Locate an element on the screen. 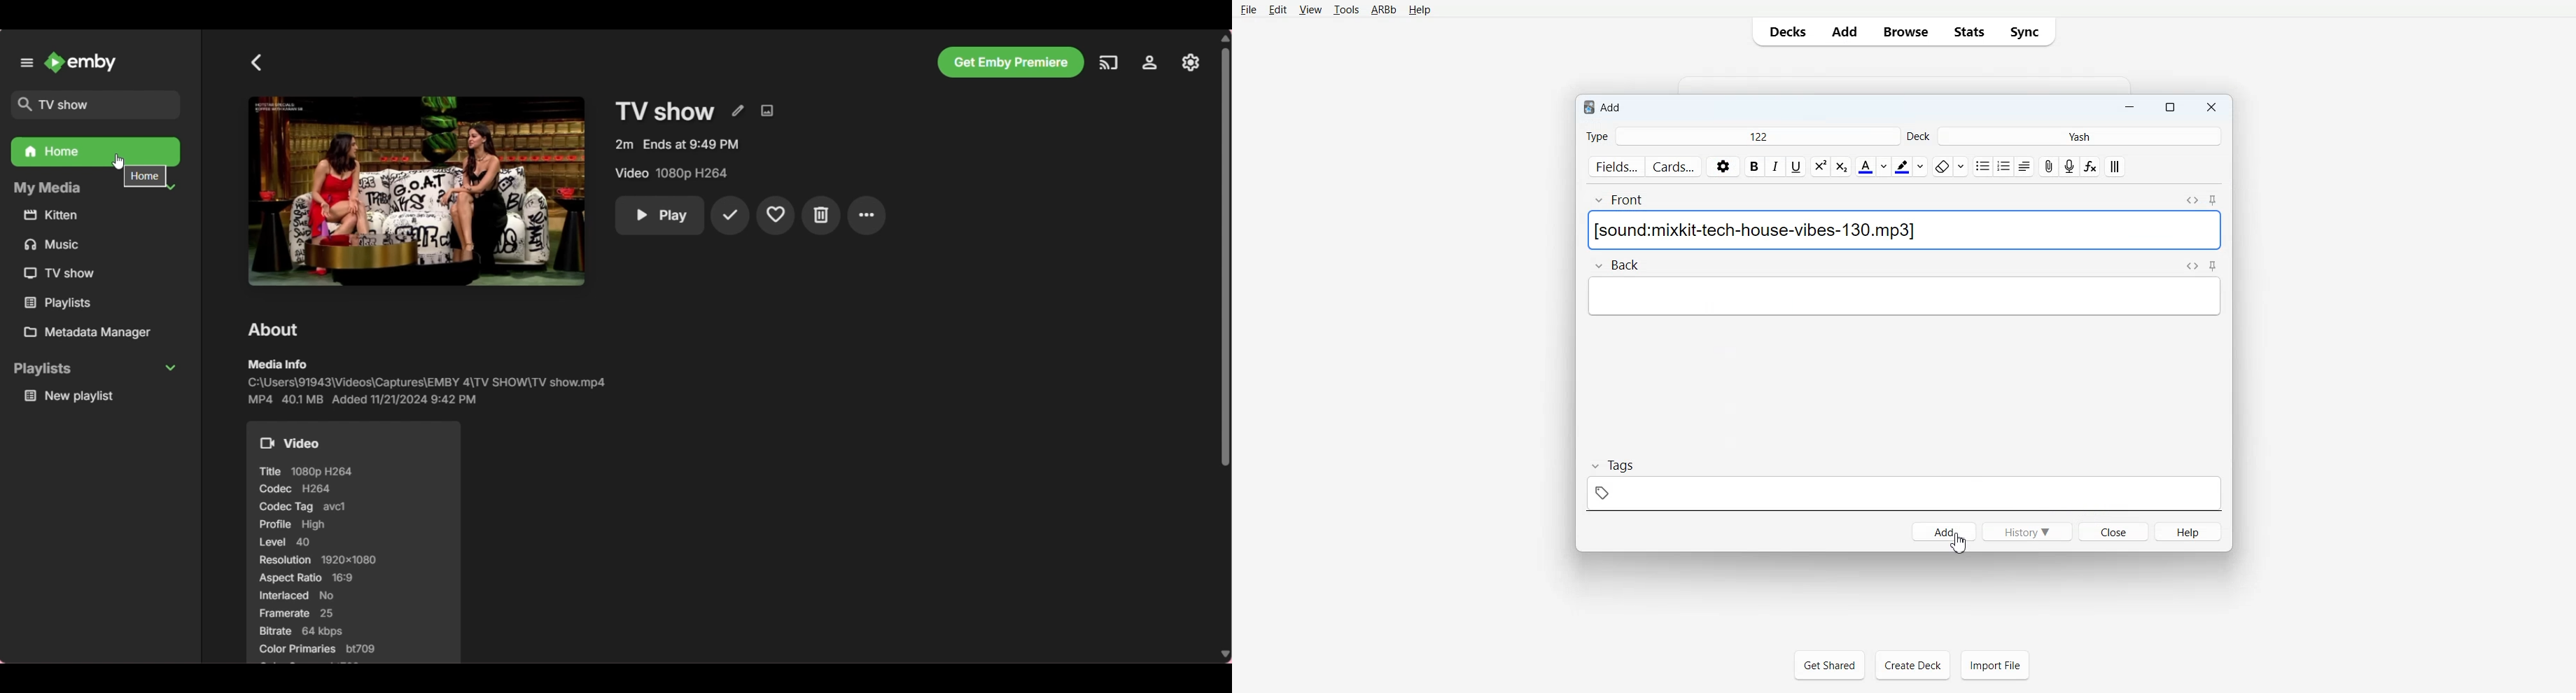  View is located at coordinates (1309, 9).